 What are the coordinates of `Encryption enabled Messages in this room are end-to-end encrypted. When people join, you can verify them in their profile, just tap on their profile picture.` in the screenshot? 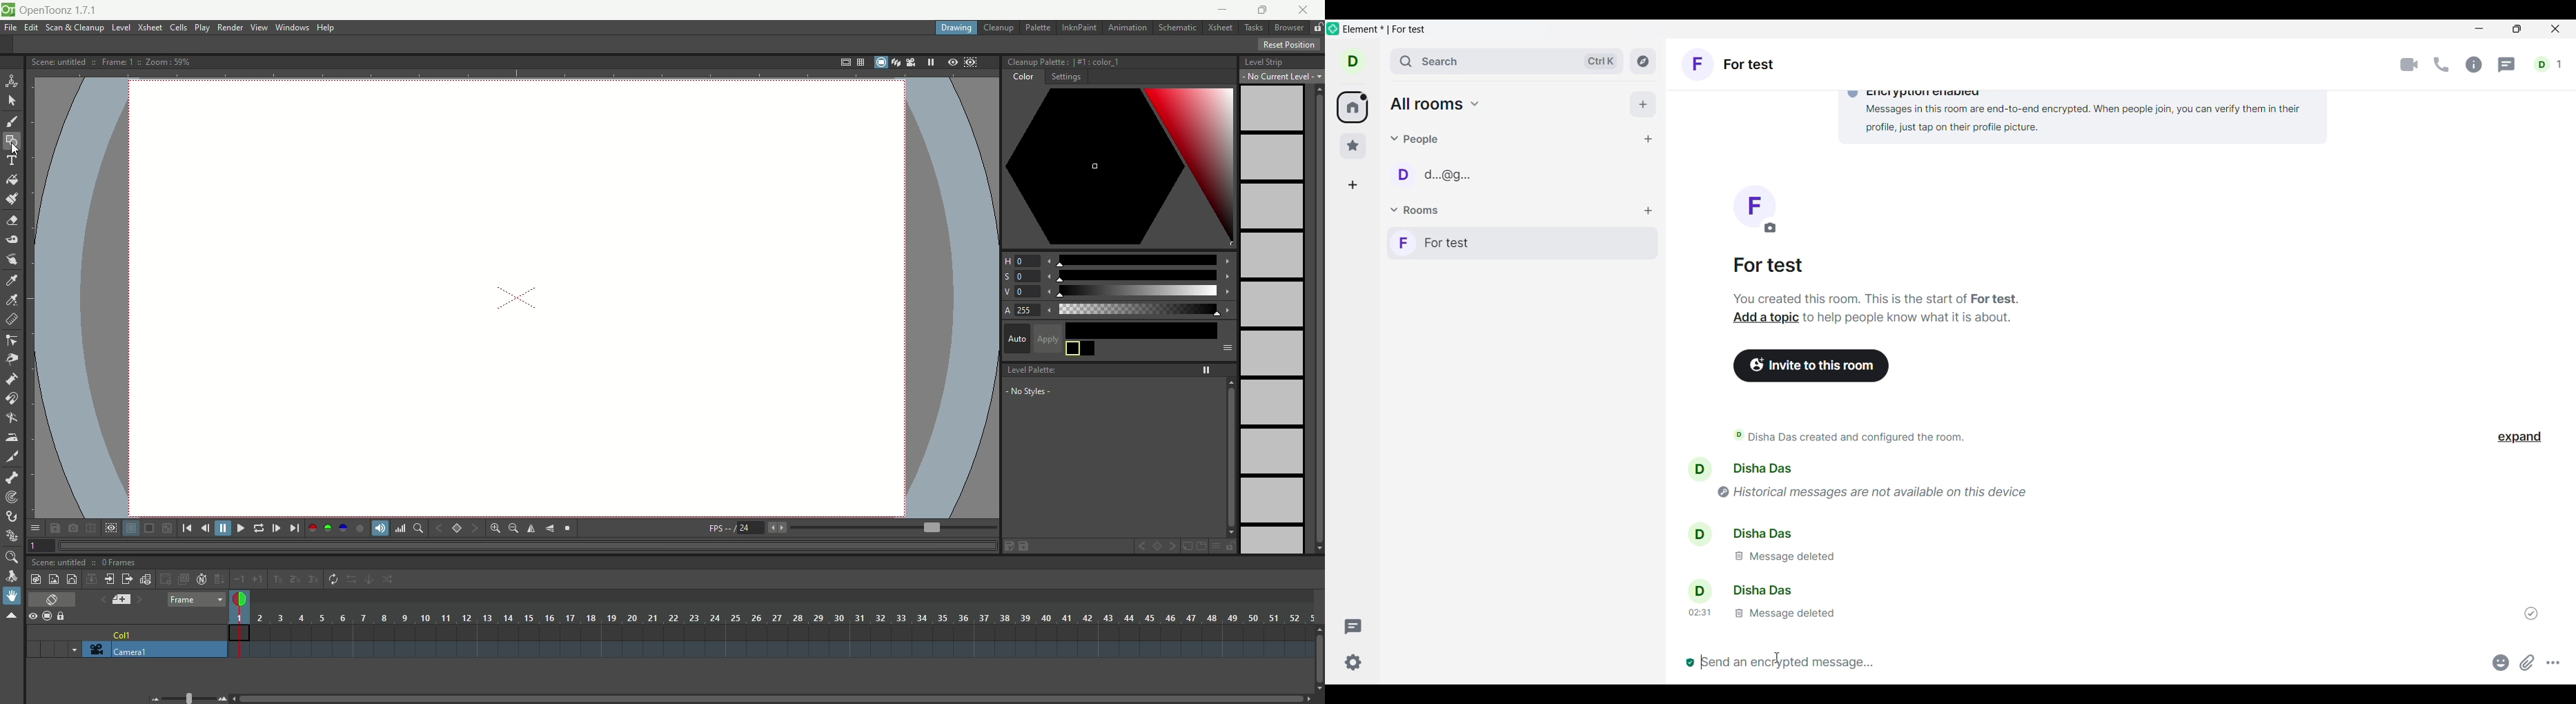 It's located at (2078, 113).